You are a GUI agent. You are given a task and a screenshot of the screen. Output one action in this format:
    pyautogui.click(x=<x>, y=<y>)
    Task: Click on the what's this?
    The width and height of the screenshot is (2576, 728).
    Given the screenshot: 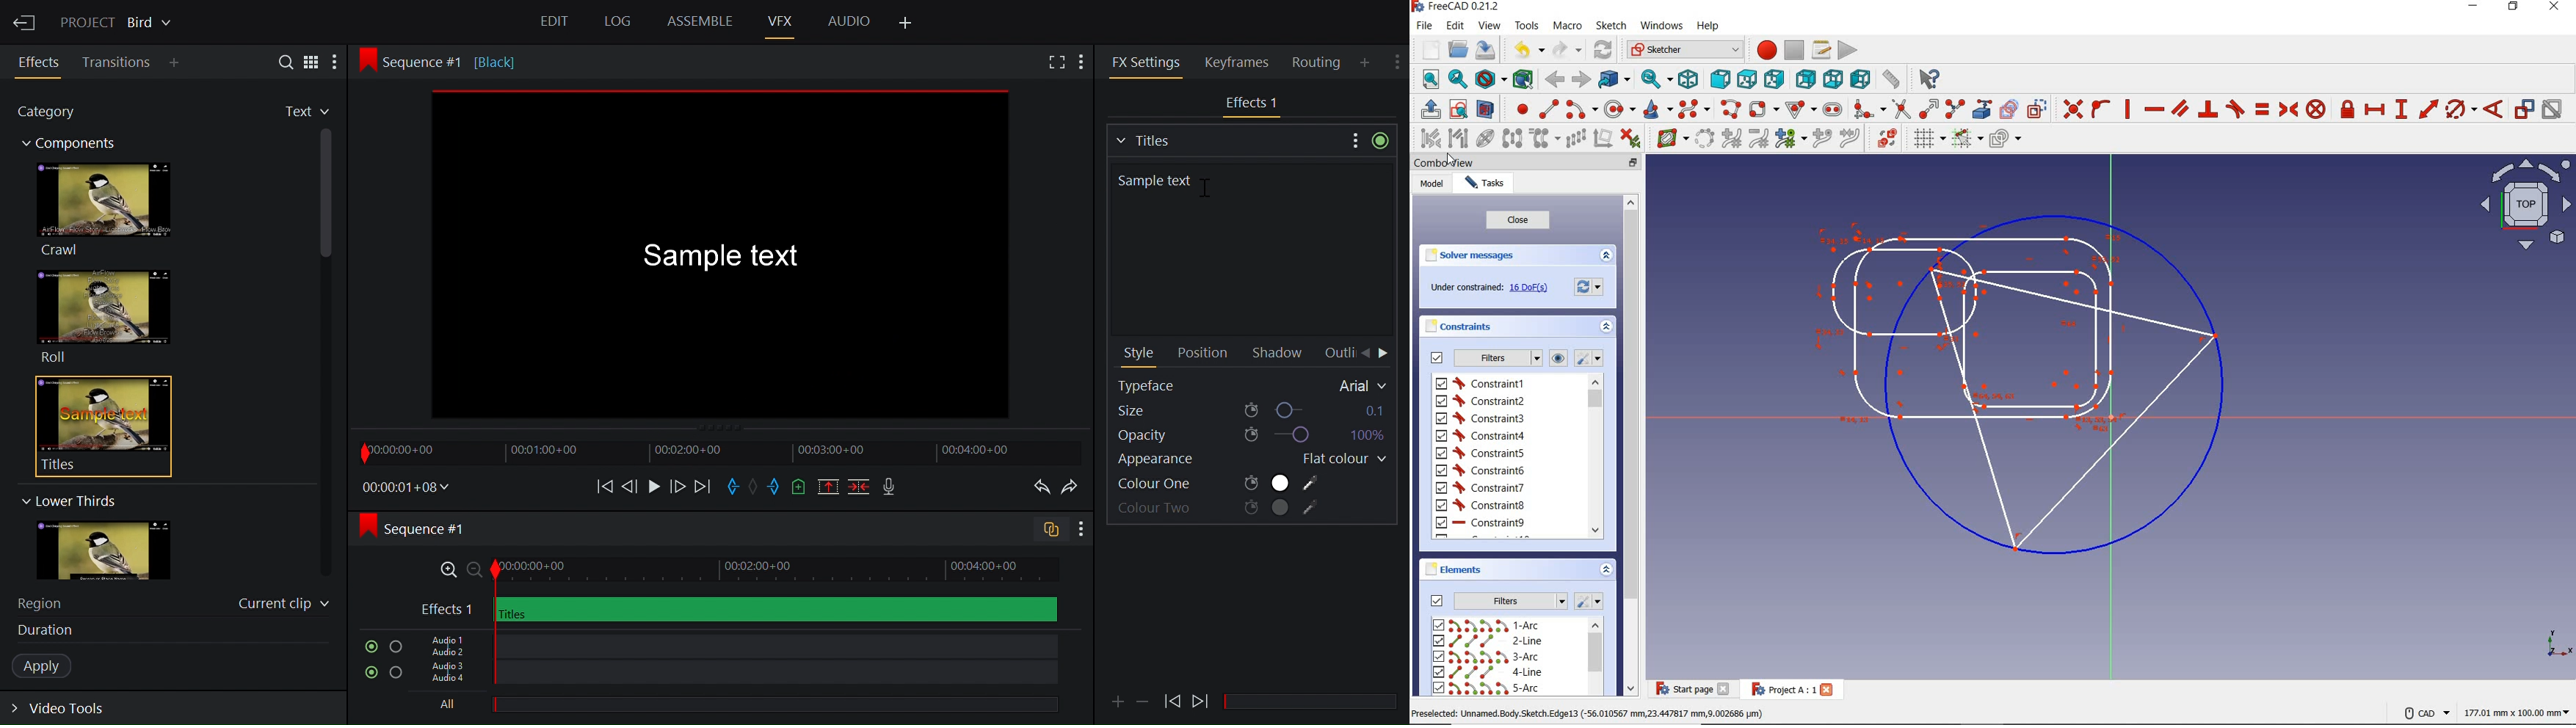 What is the action you would take?
    pyautogui.click(x=1929, y=79)
    